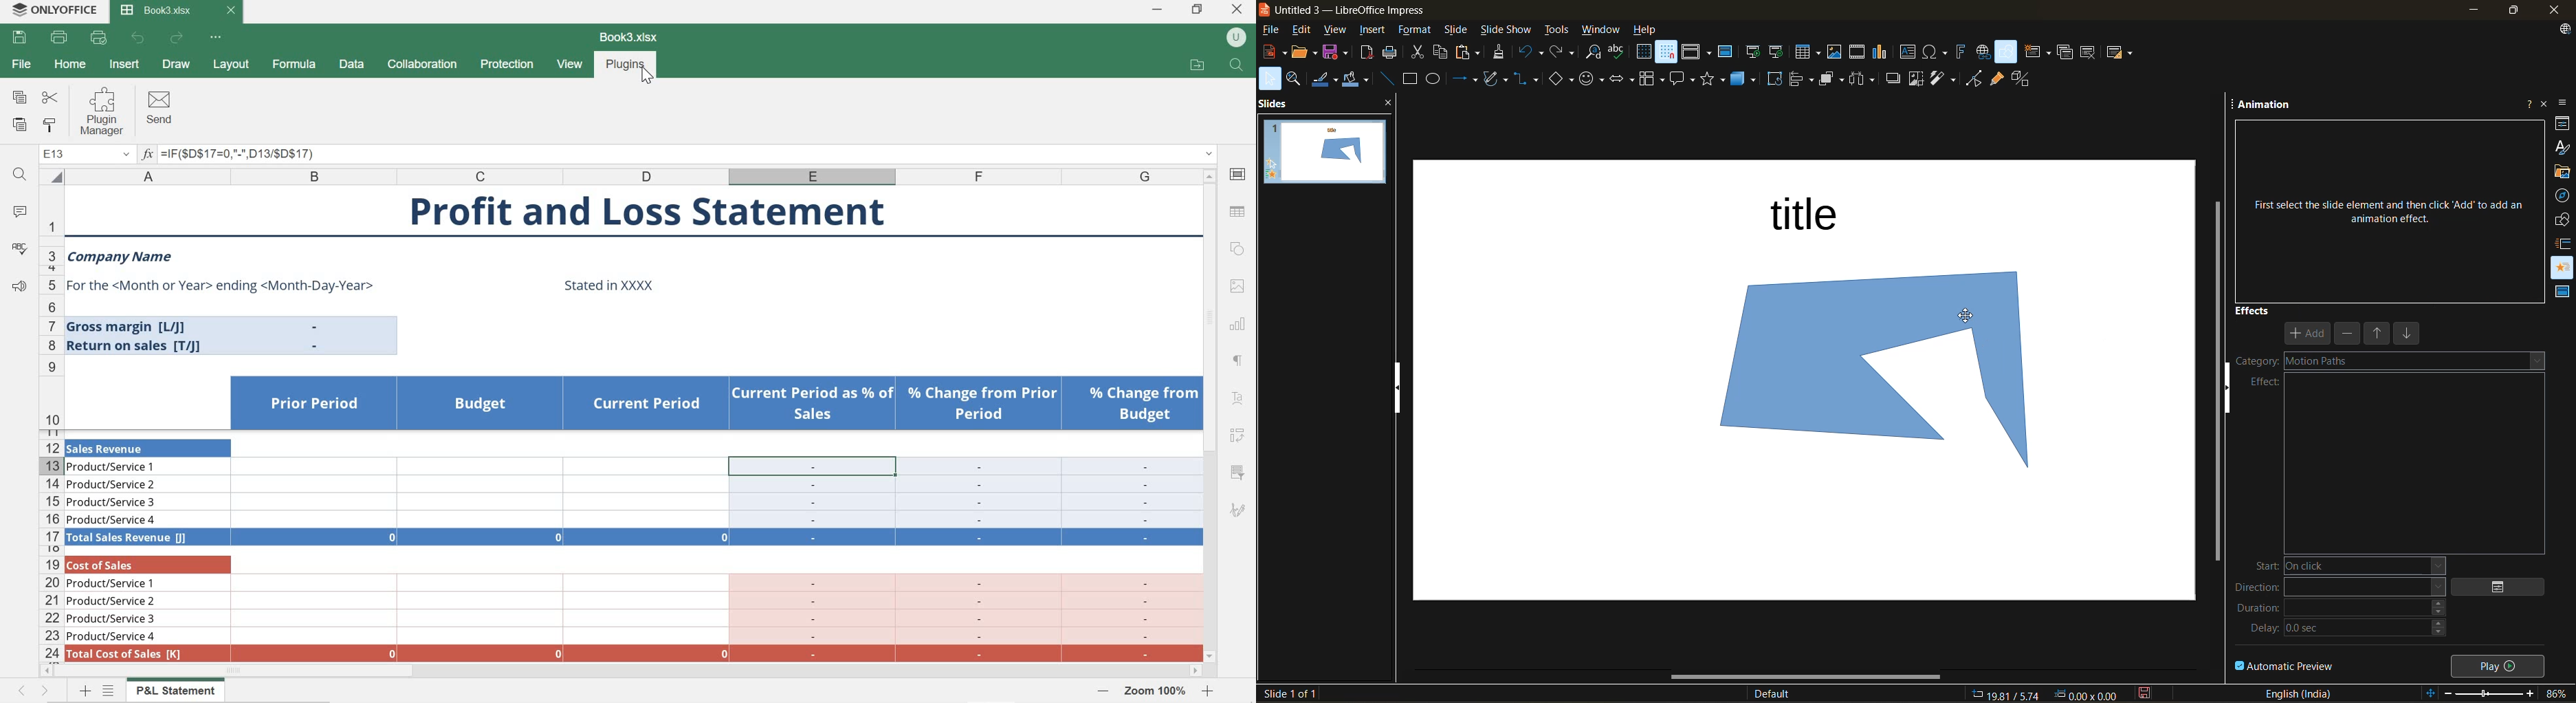  I want to click on toggle point mode, so click(1974, 79).